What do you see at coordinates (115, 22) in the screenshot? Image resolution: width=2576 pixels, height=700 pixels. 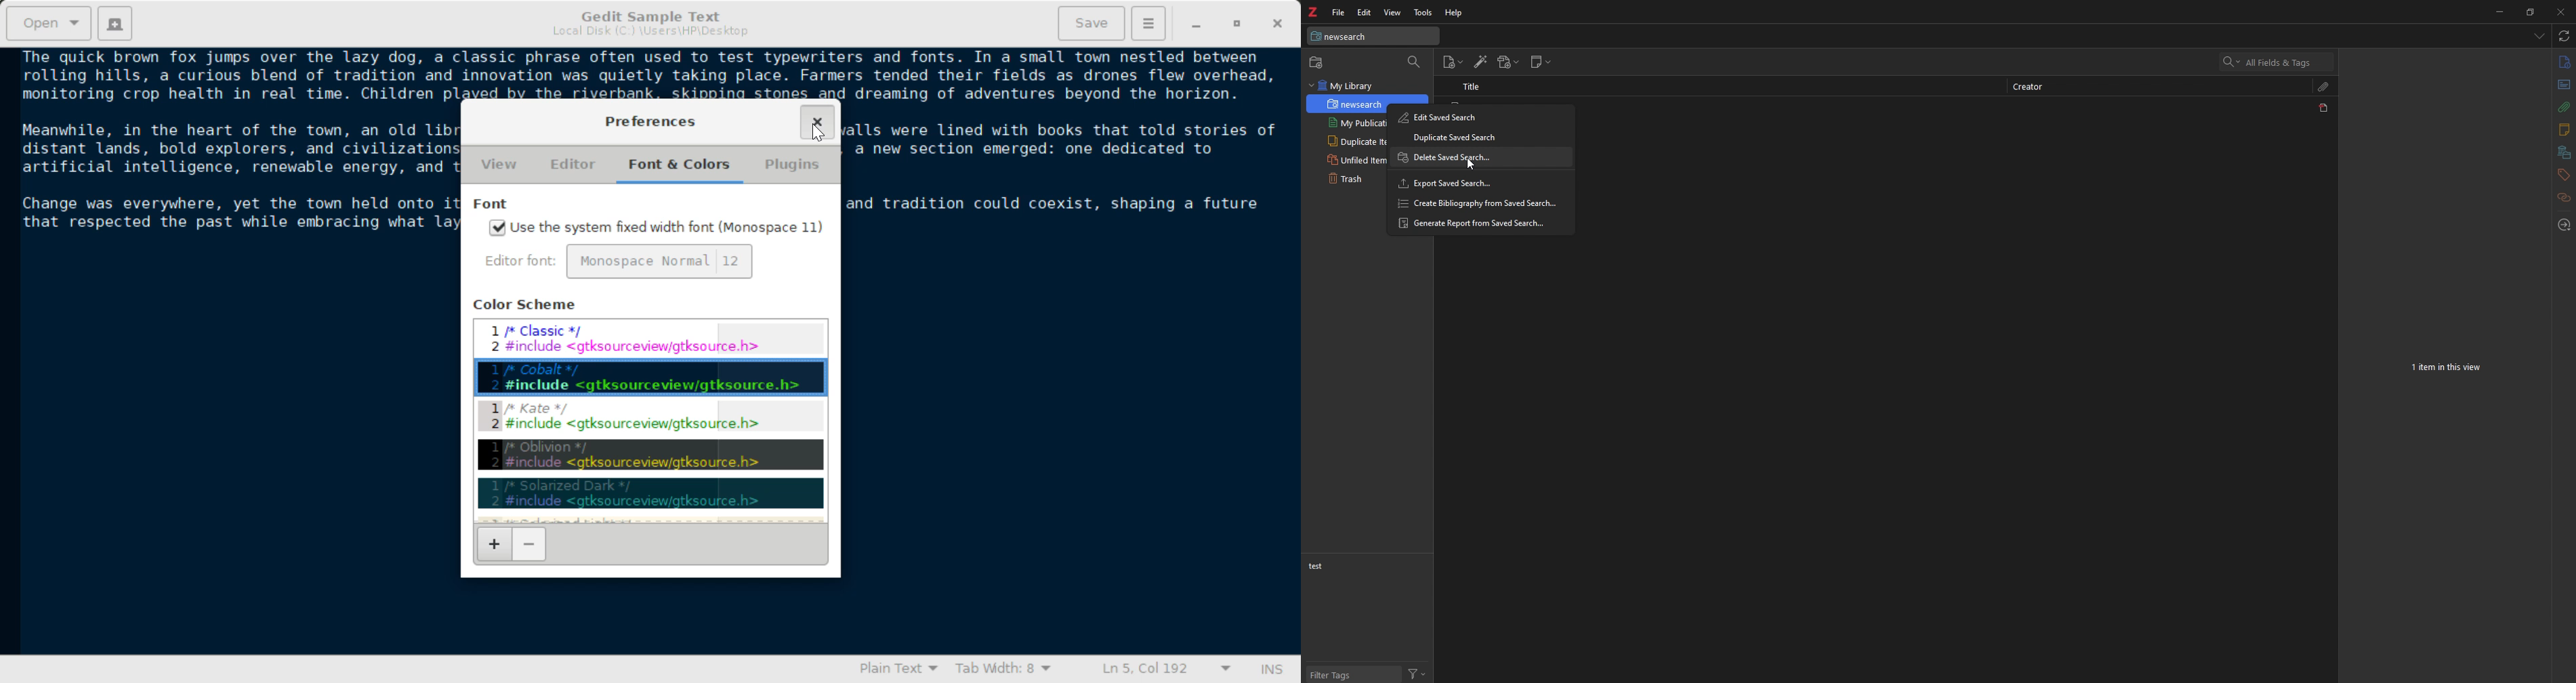 I see `Create Documents` at bounding box center [115, 22].